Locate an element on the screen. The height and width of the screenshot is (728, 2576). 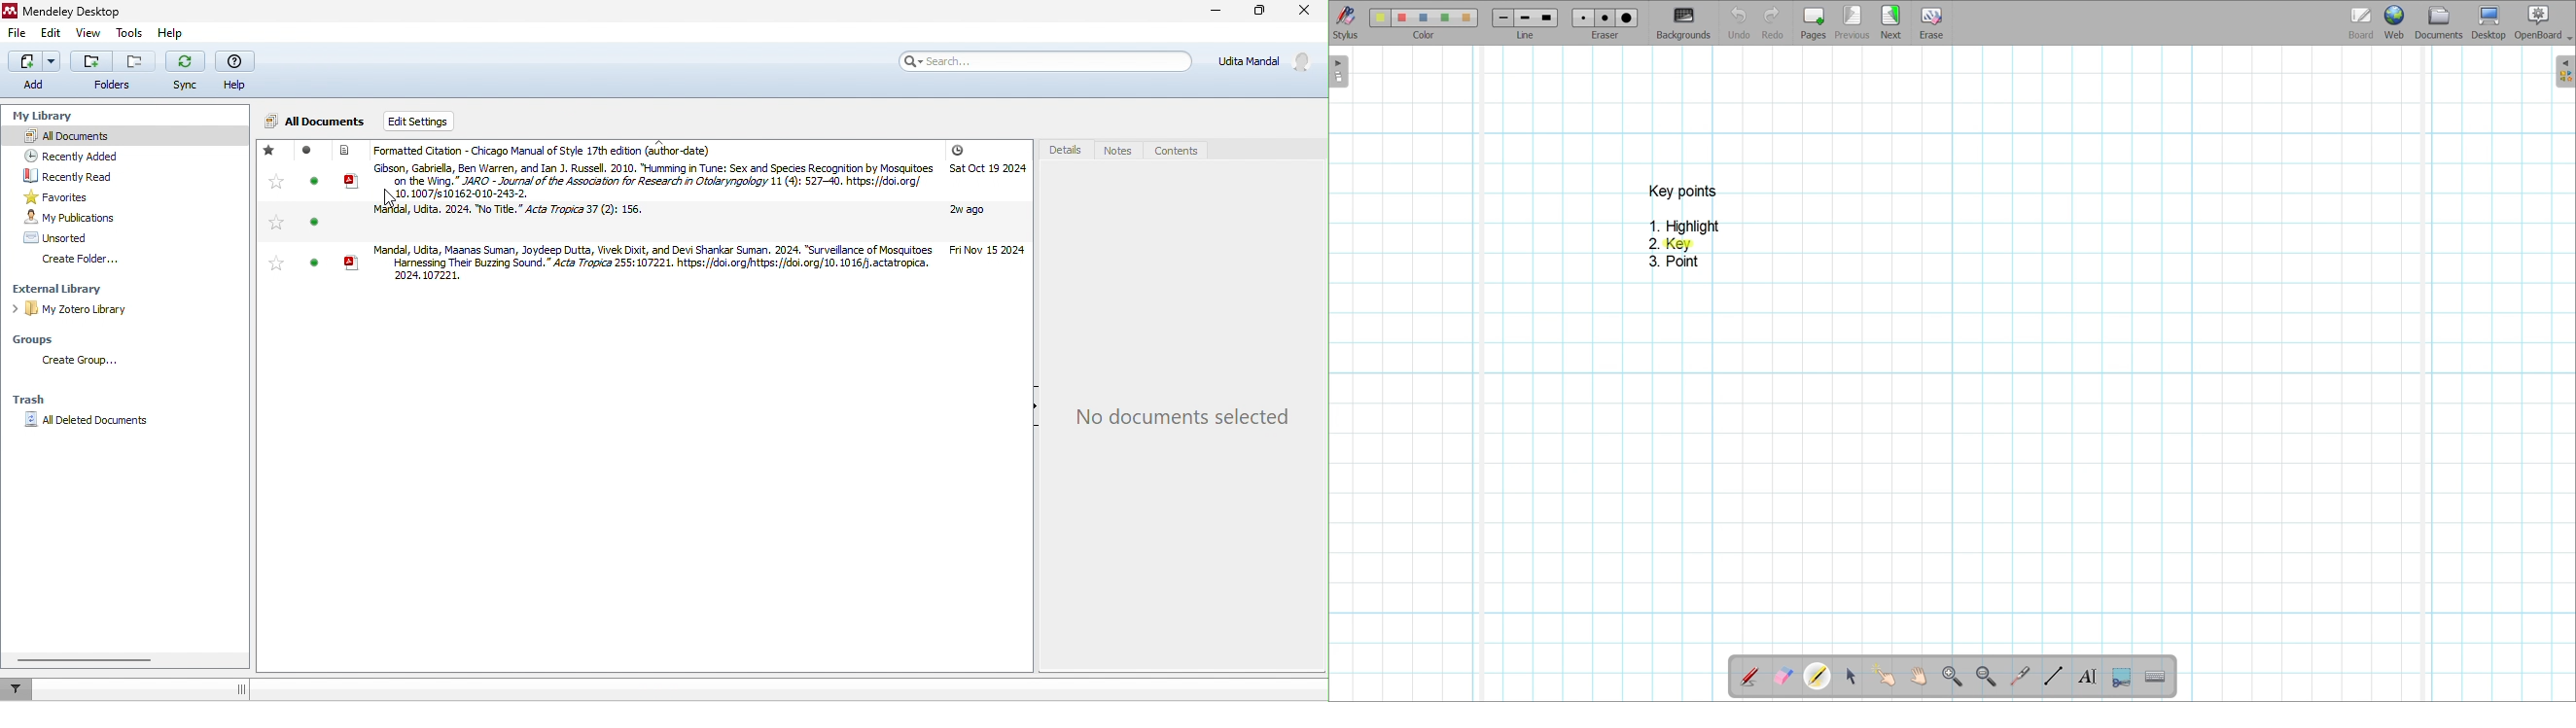
no document selected is located at coordinates (1184, 417).